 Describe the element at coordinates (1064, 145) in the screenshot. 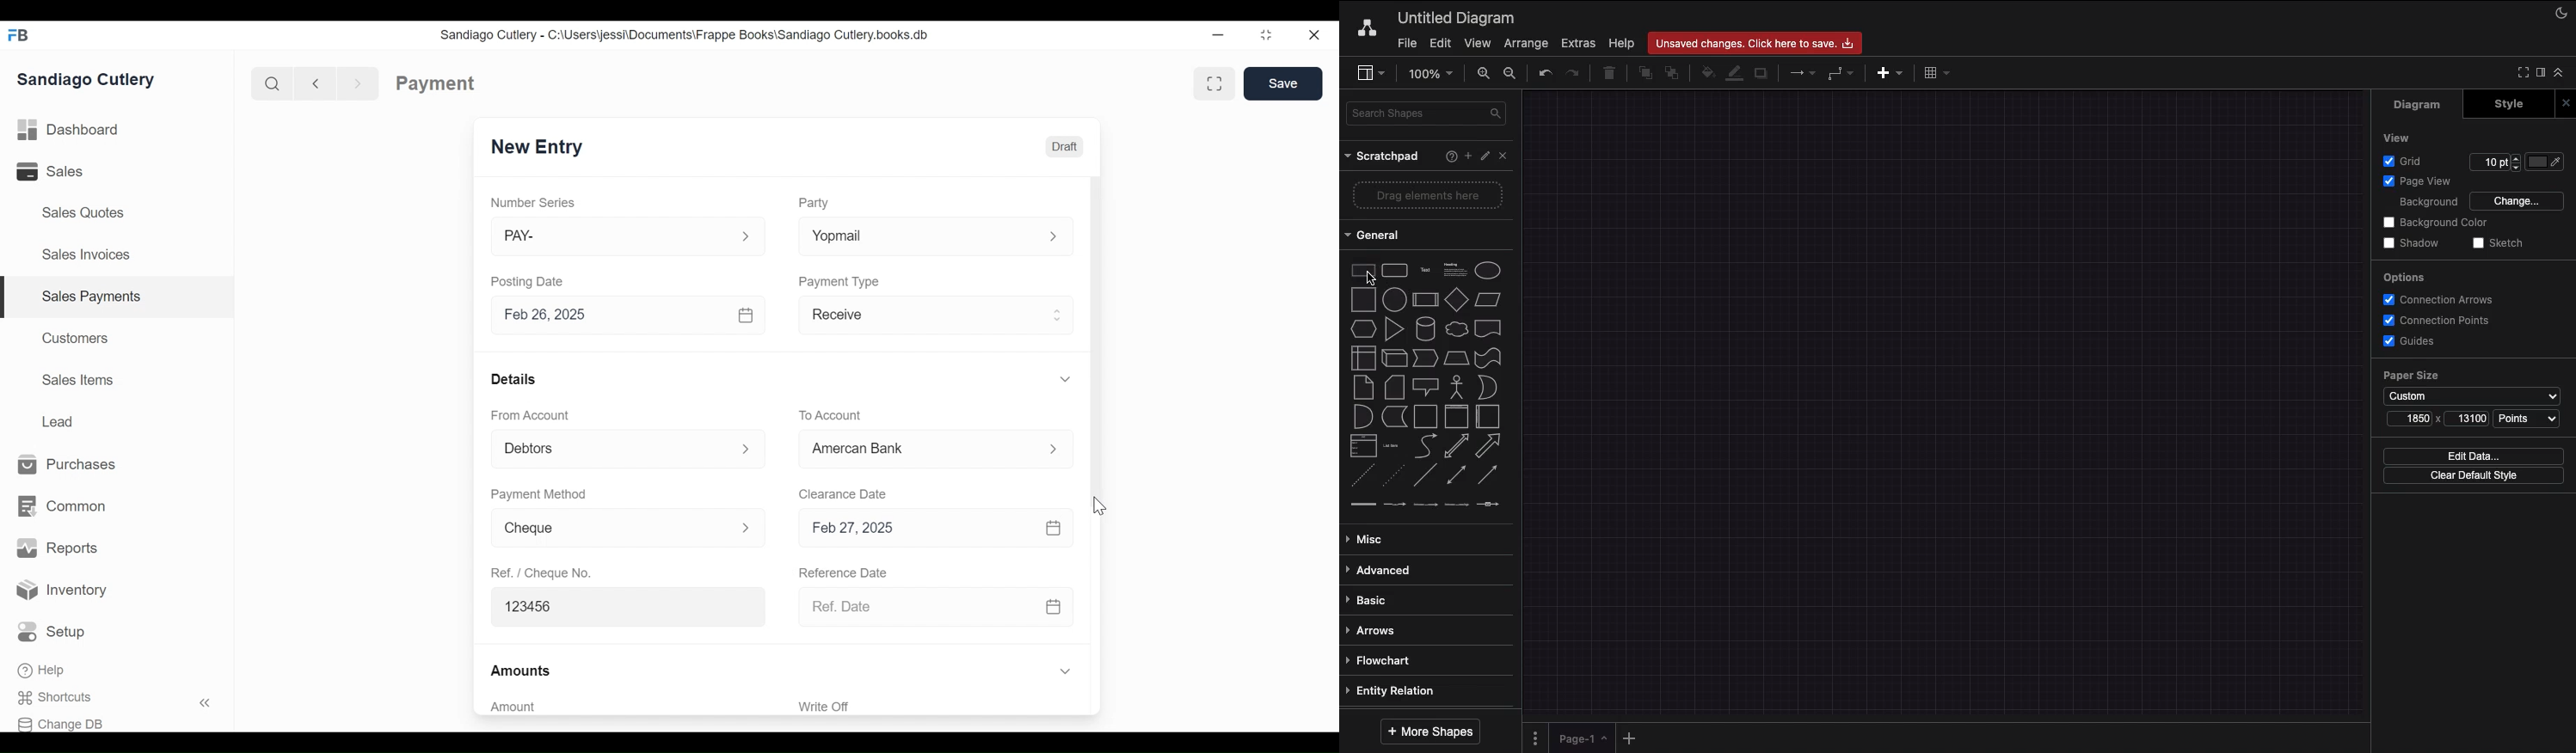

I see `Draft` at that location.